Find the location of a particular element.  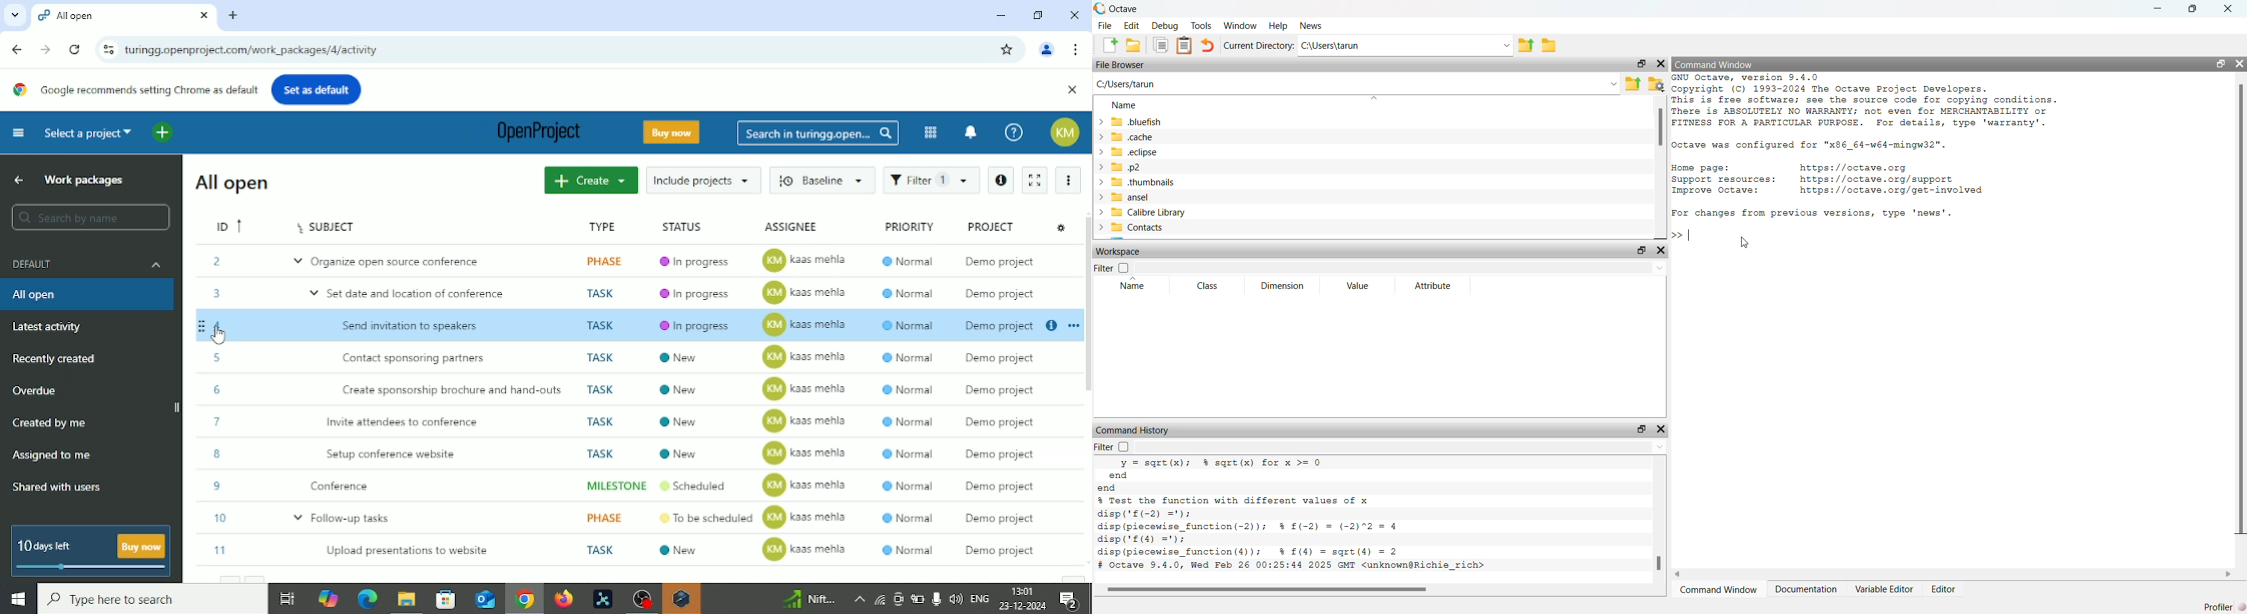

Reload this page is located at coordinates (75, 50).